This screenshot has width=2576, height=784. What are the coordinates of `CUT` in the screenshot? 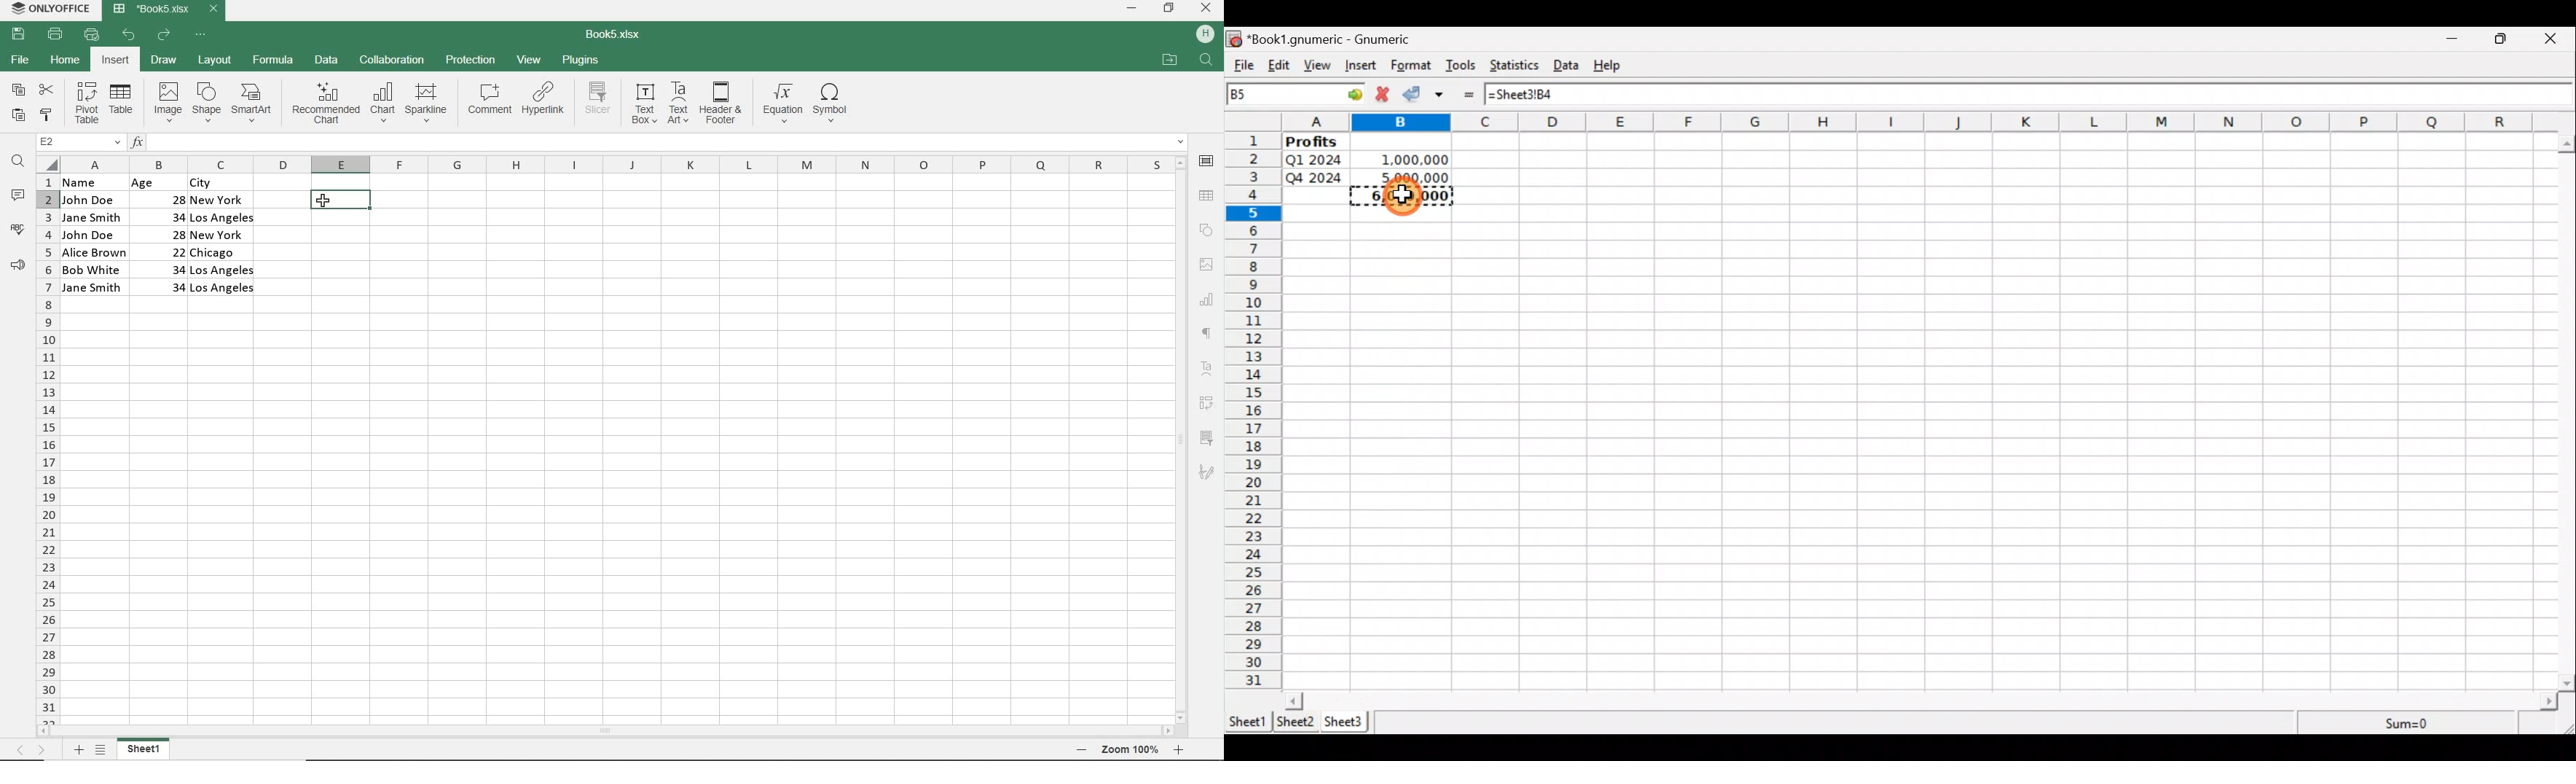 It's located at (47, 89).